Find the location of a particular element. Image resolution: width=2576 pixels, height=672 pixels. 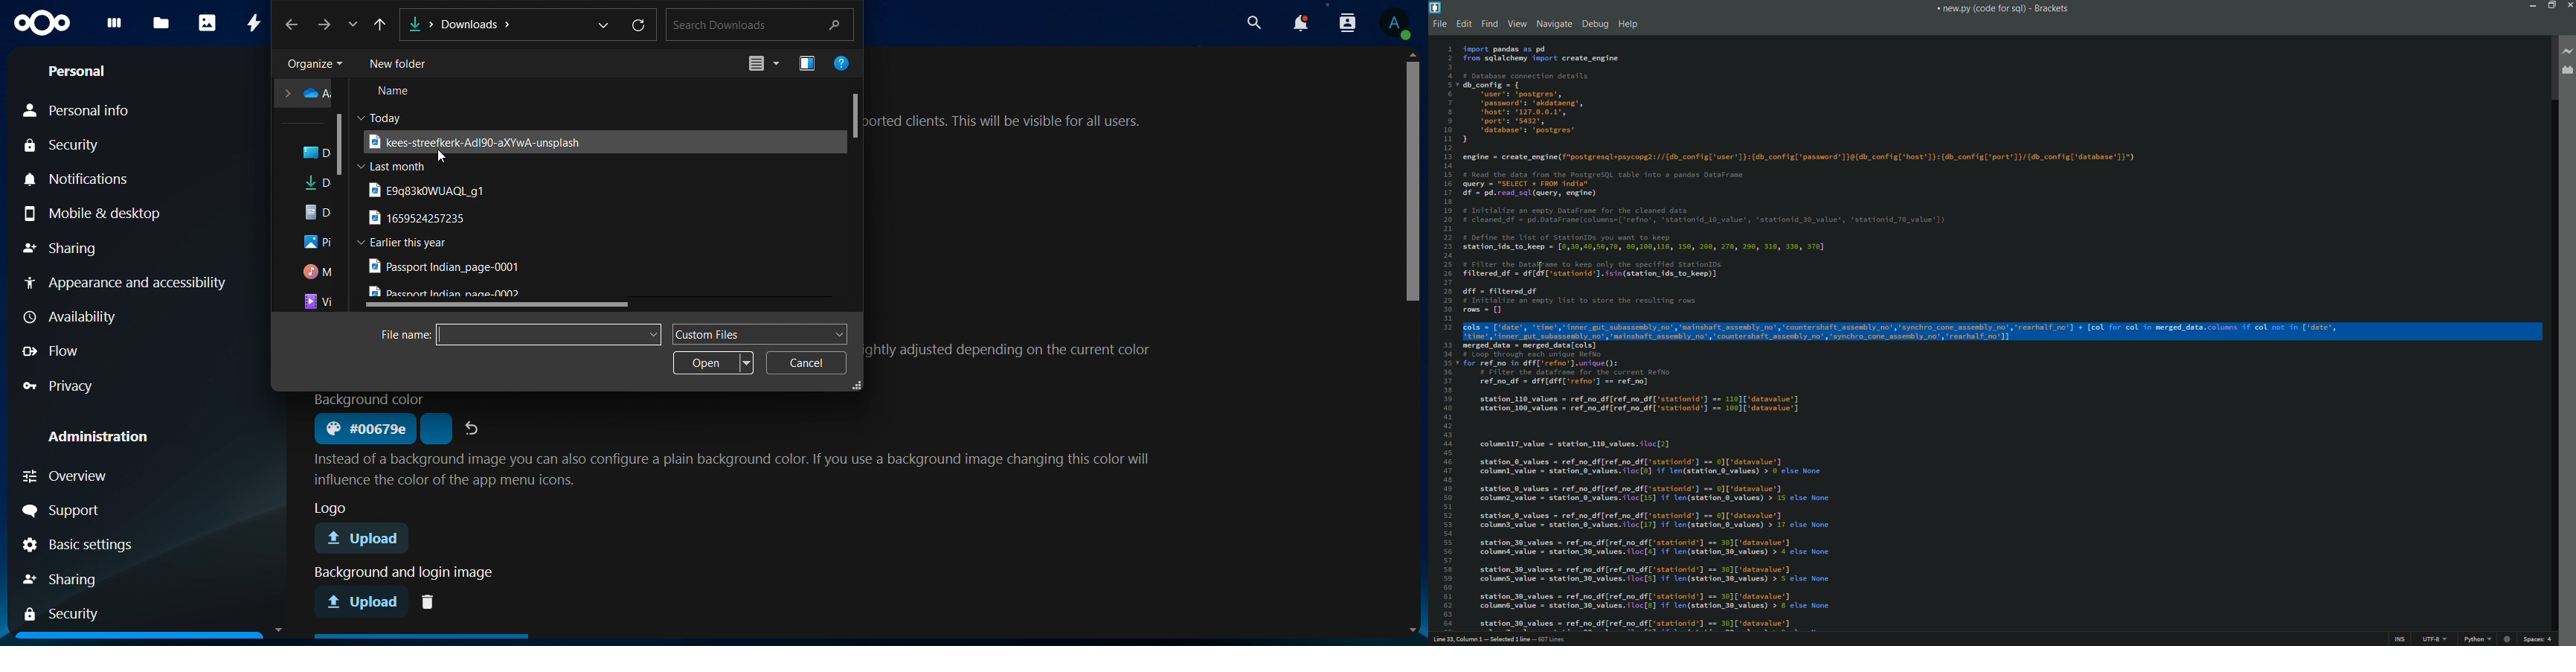

 is located at coordinates (382, 25).